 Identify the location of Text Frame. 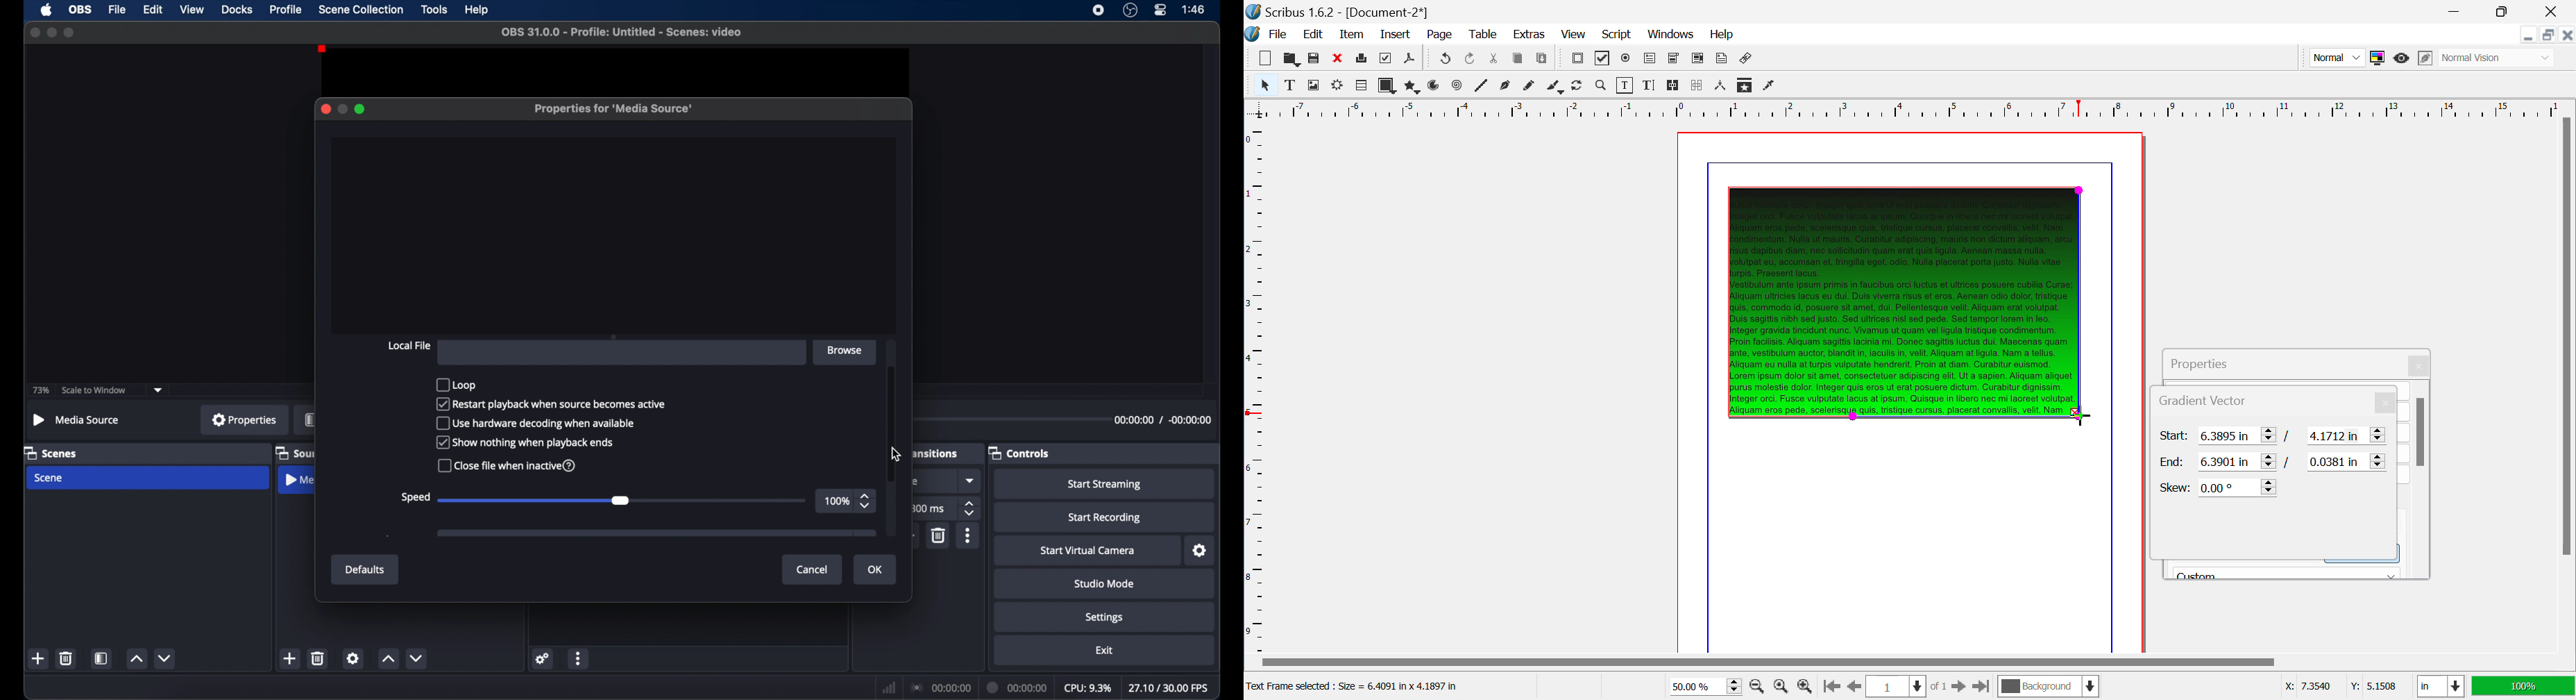
(1290, 85).